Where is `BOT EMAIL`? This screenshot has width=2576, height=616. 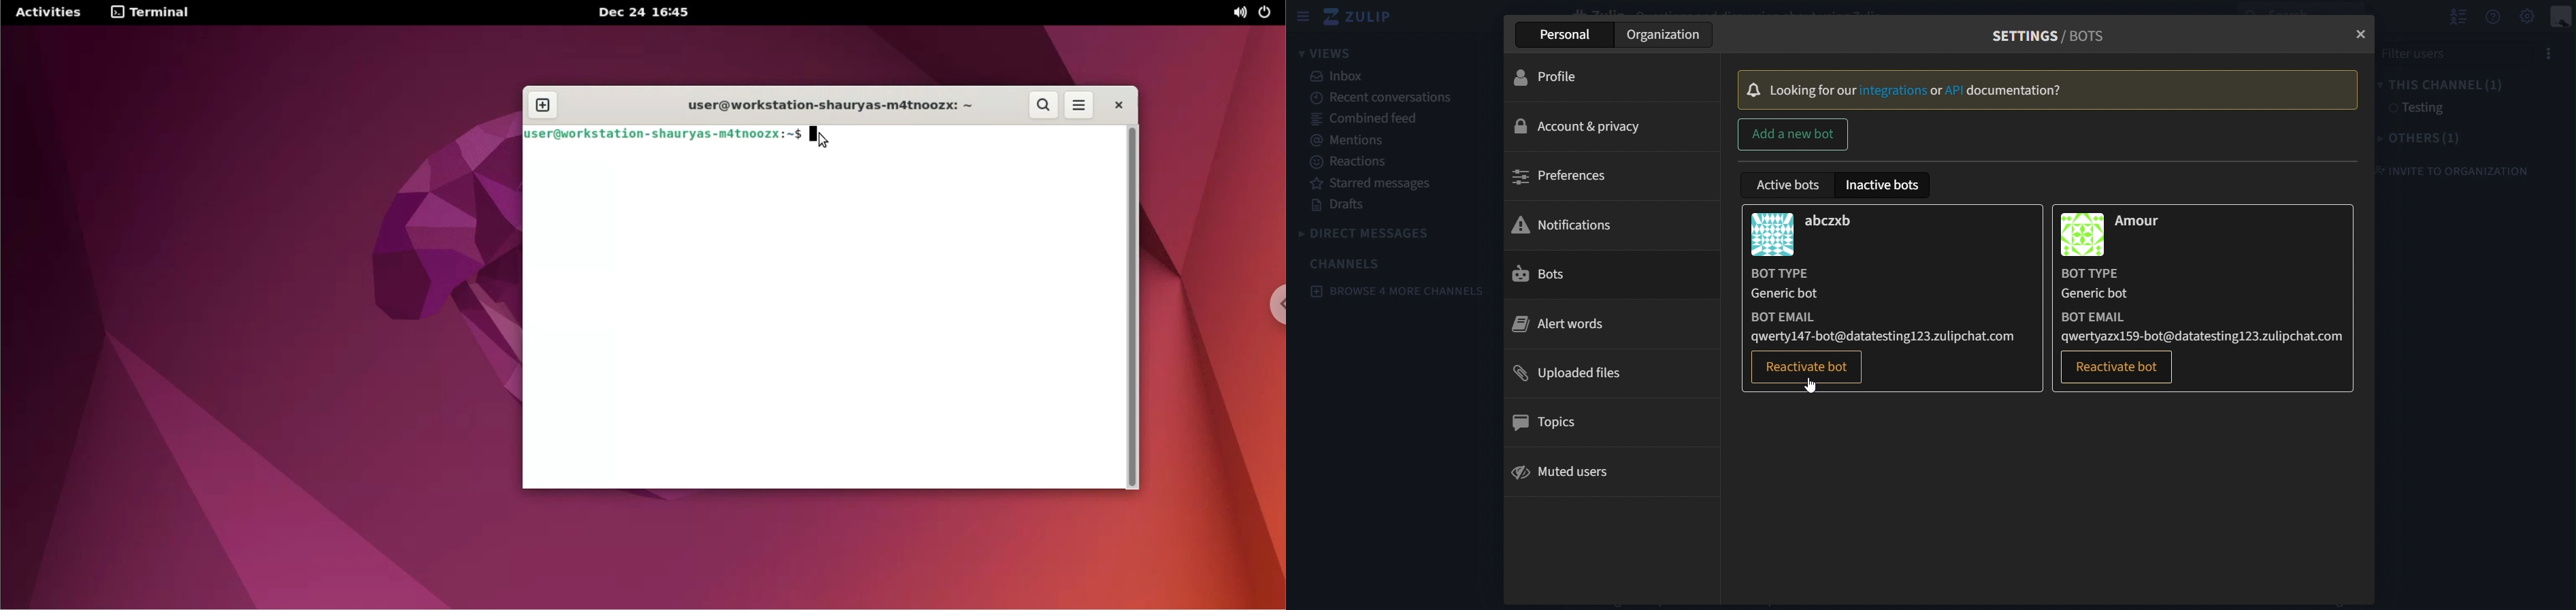 BOT EMAIL is located at coordinates (2099, 316).